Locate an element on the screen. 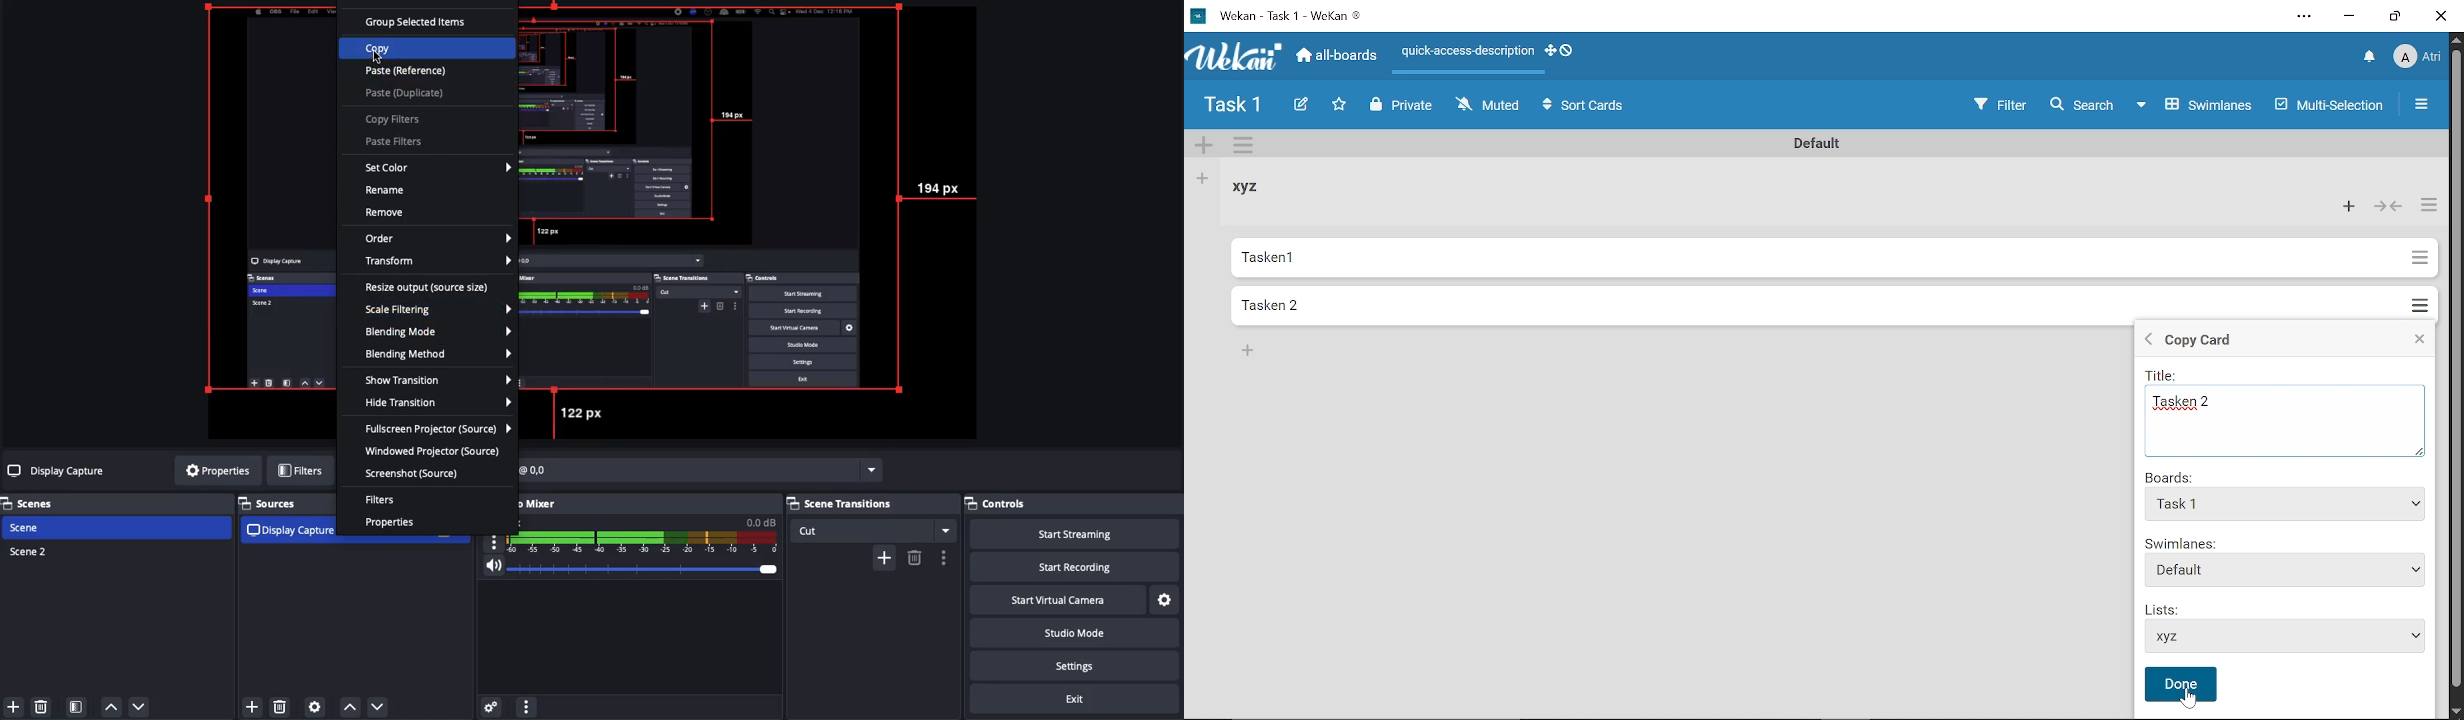 This screenshot has height=728, width=2464. previous is located at coordinates (350, 707).